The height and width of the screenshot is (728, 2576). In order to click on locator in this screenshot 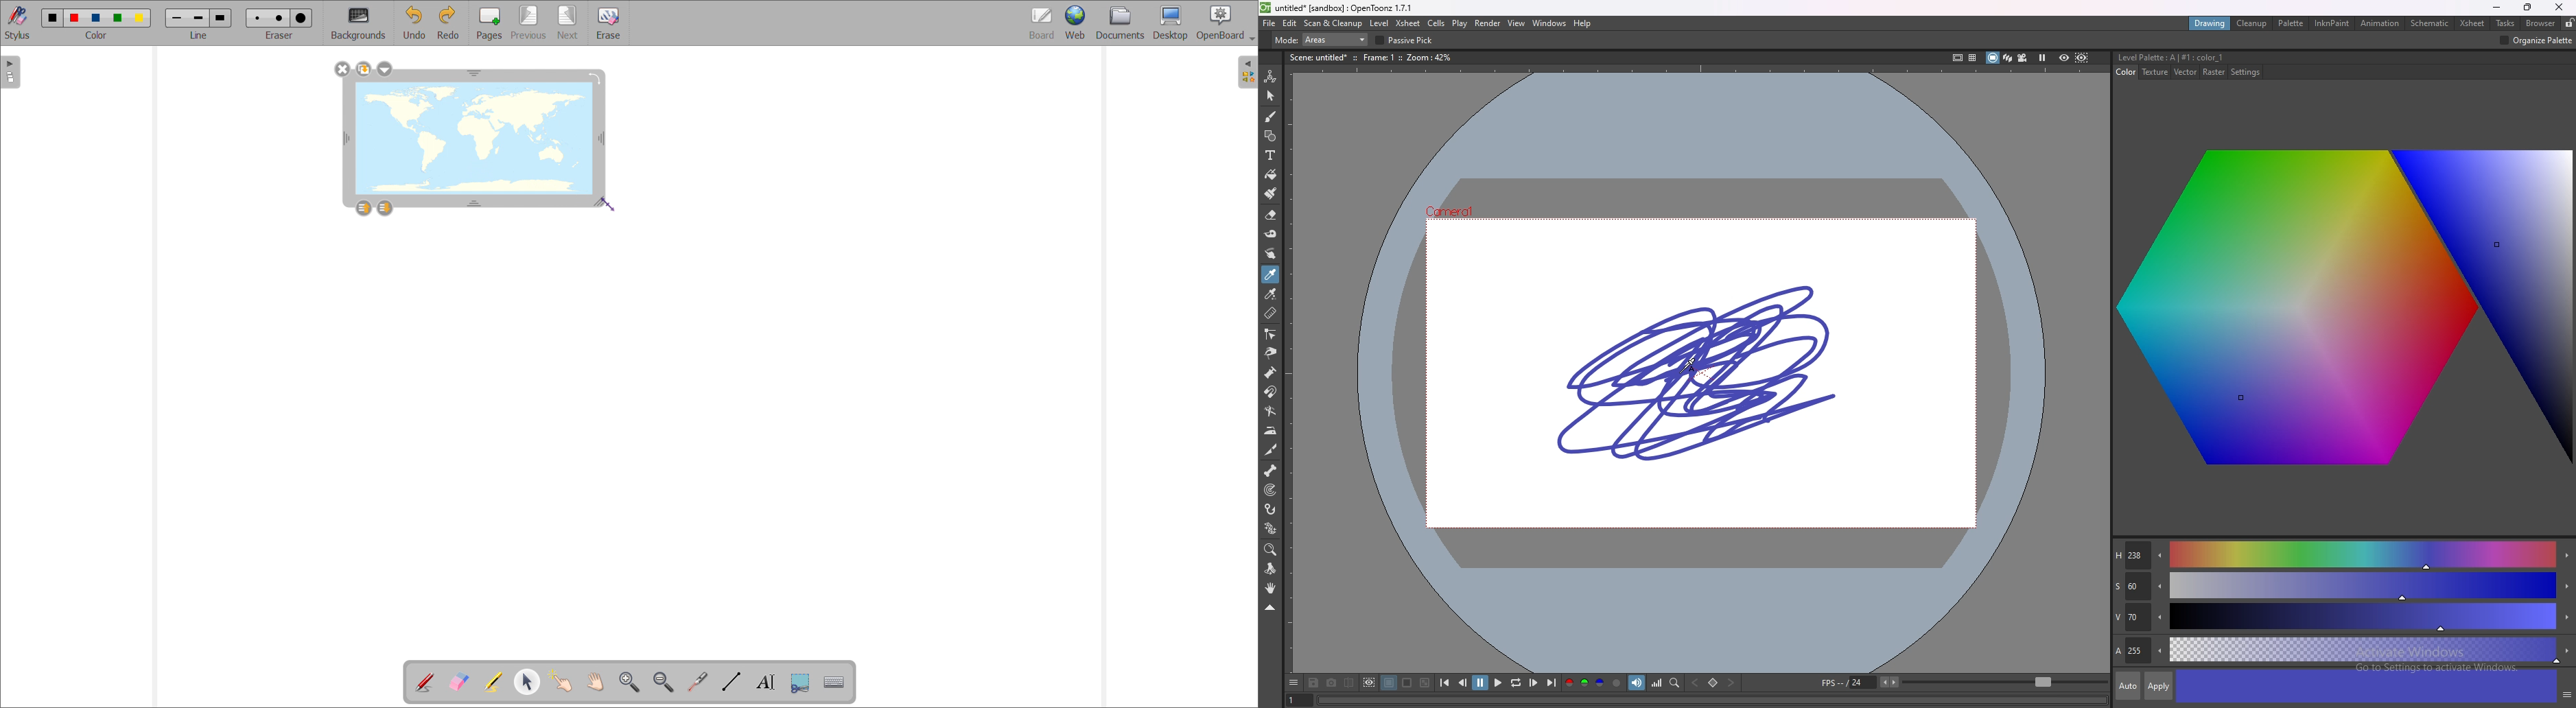, I will do `click(1675, 683)`.